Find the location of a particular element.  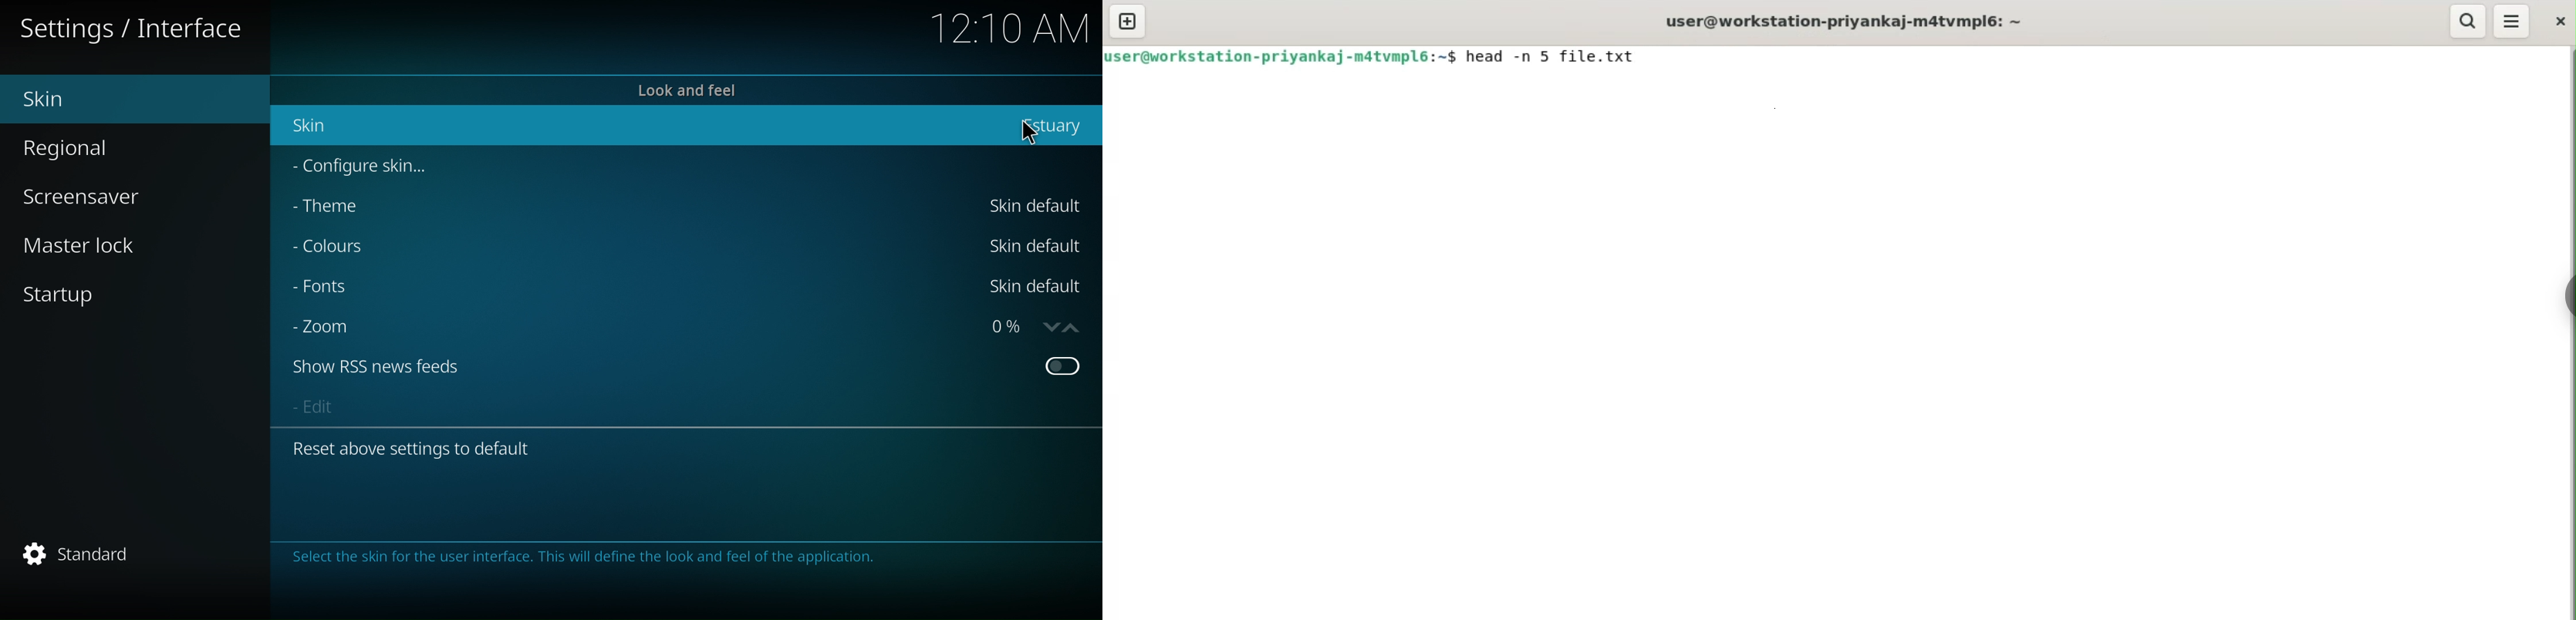

search is located at coordinates (2470, 20).